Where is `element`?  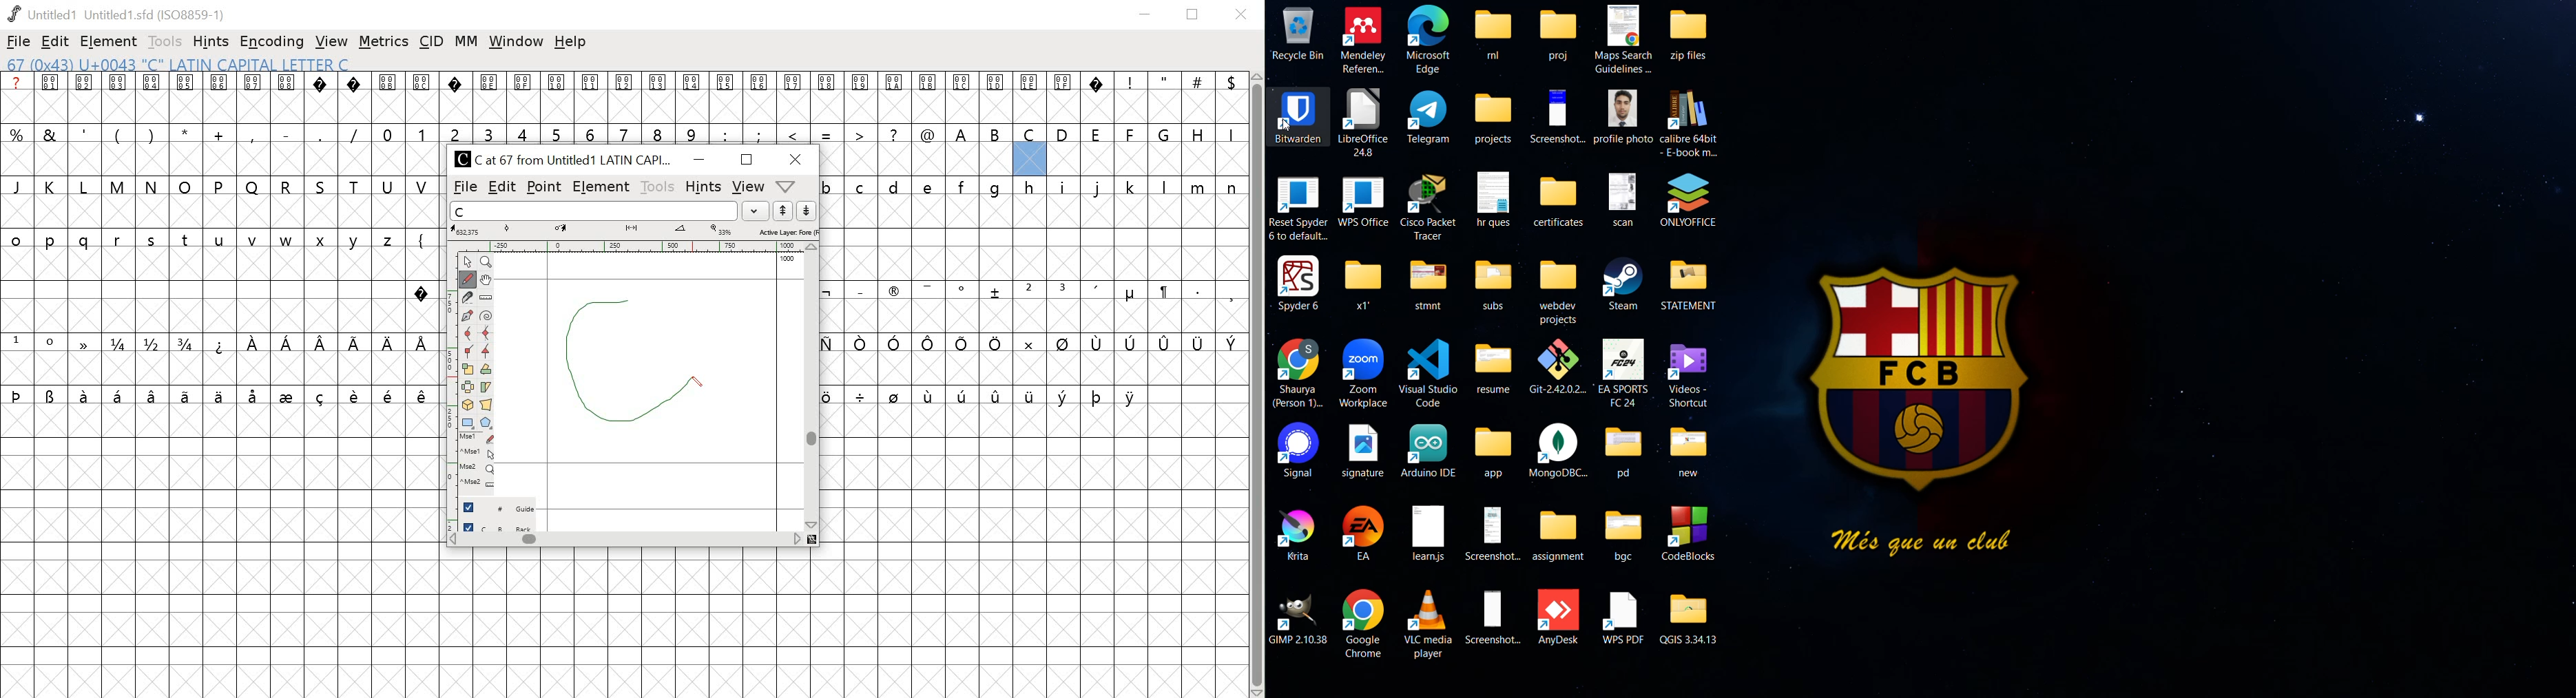
element is located at coordinates (602, 185).